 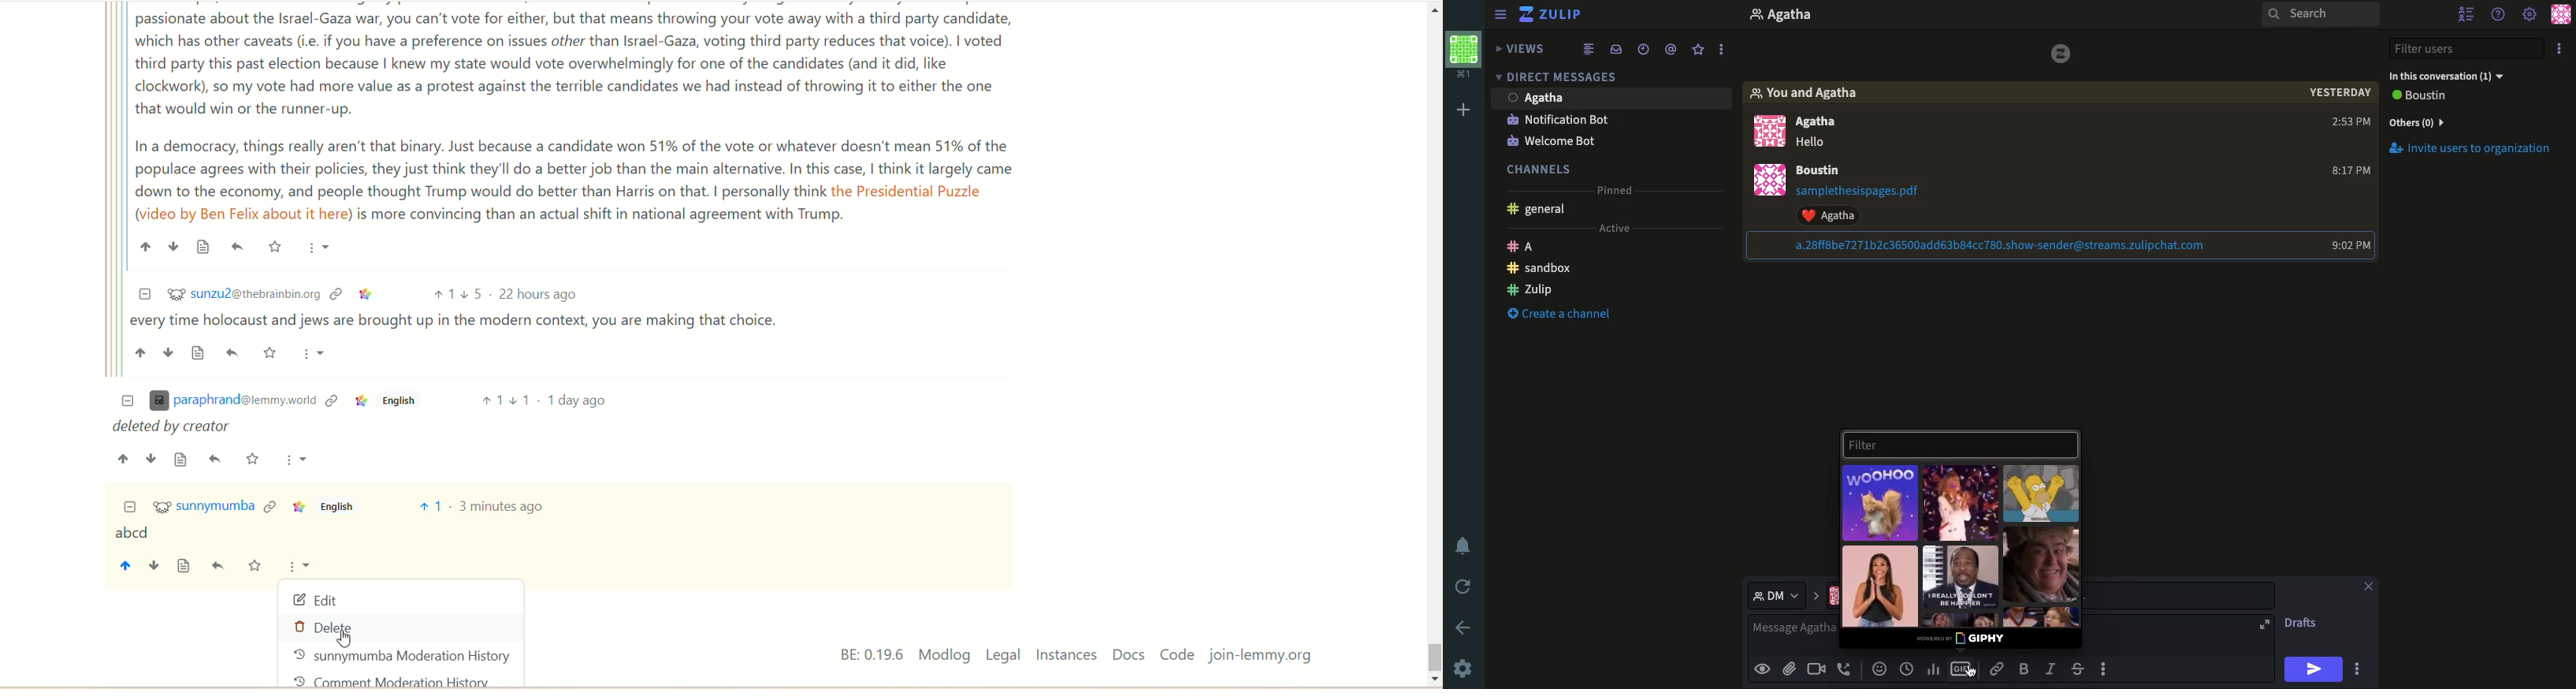 What do you see at coordinates (2314, 669) in the screenshot?
I see `Send` at bounding box center [2314, 669].